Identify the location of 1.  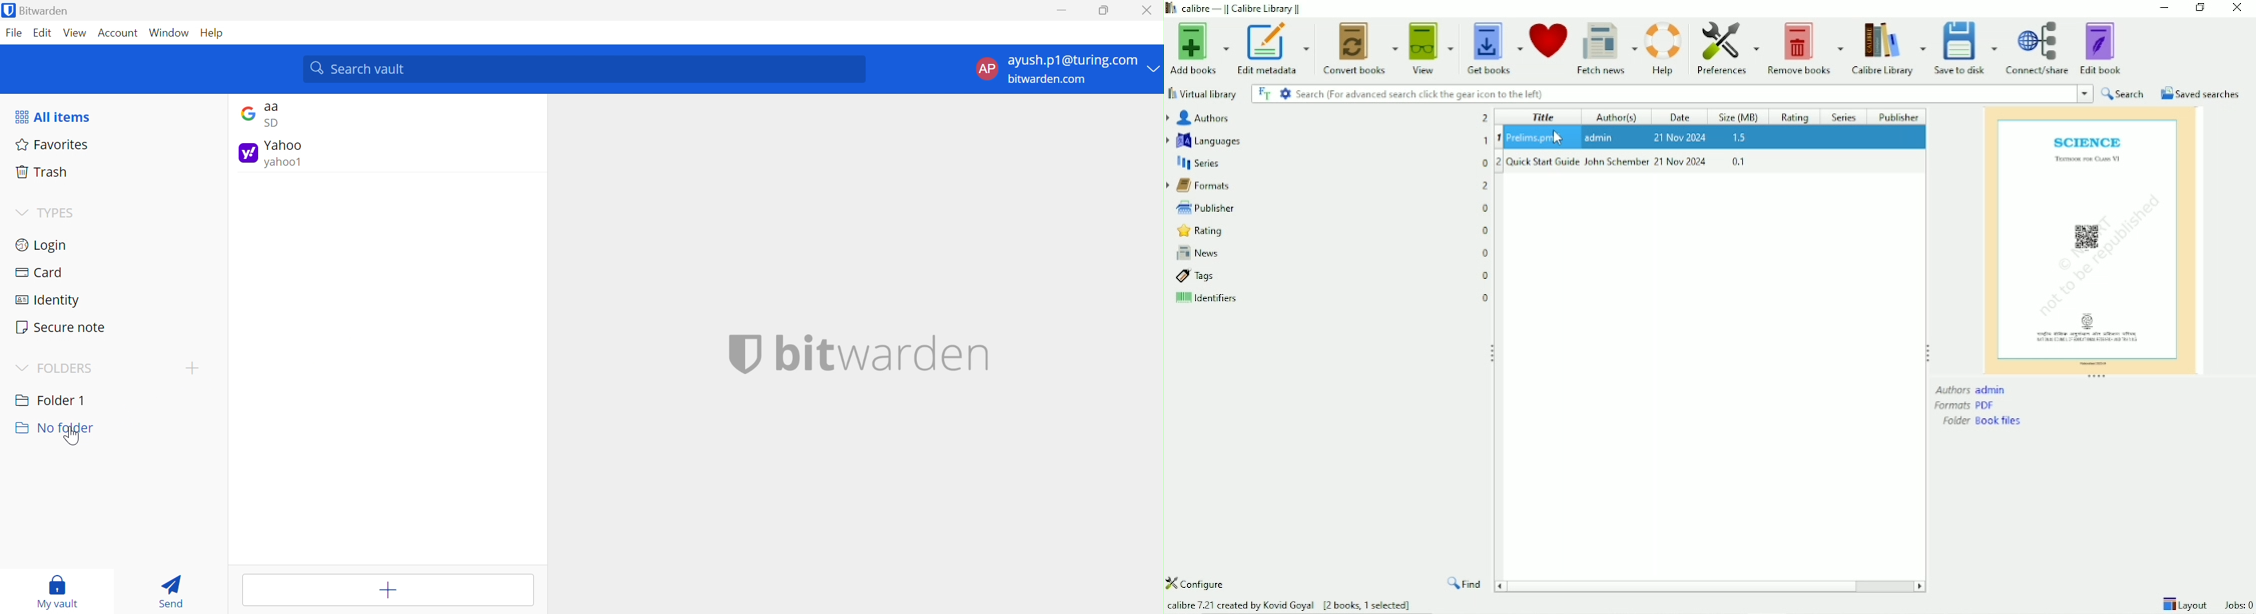
(1499, 138).